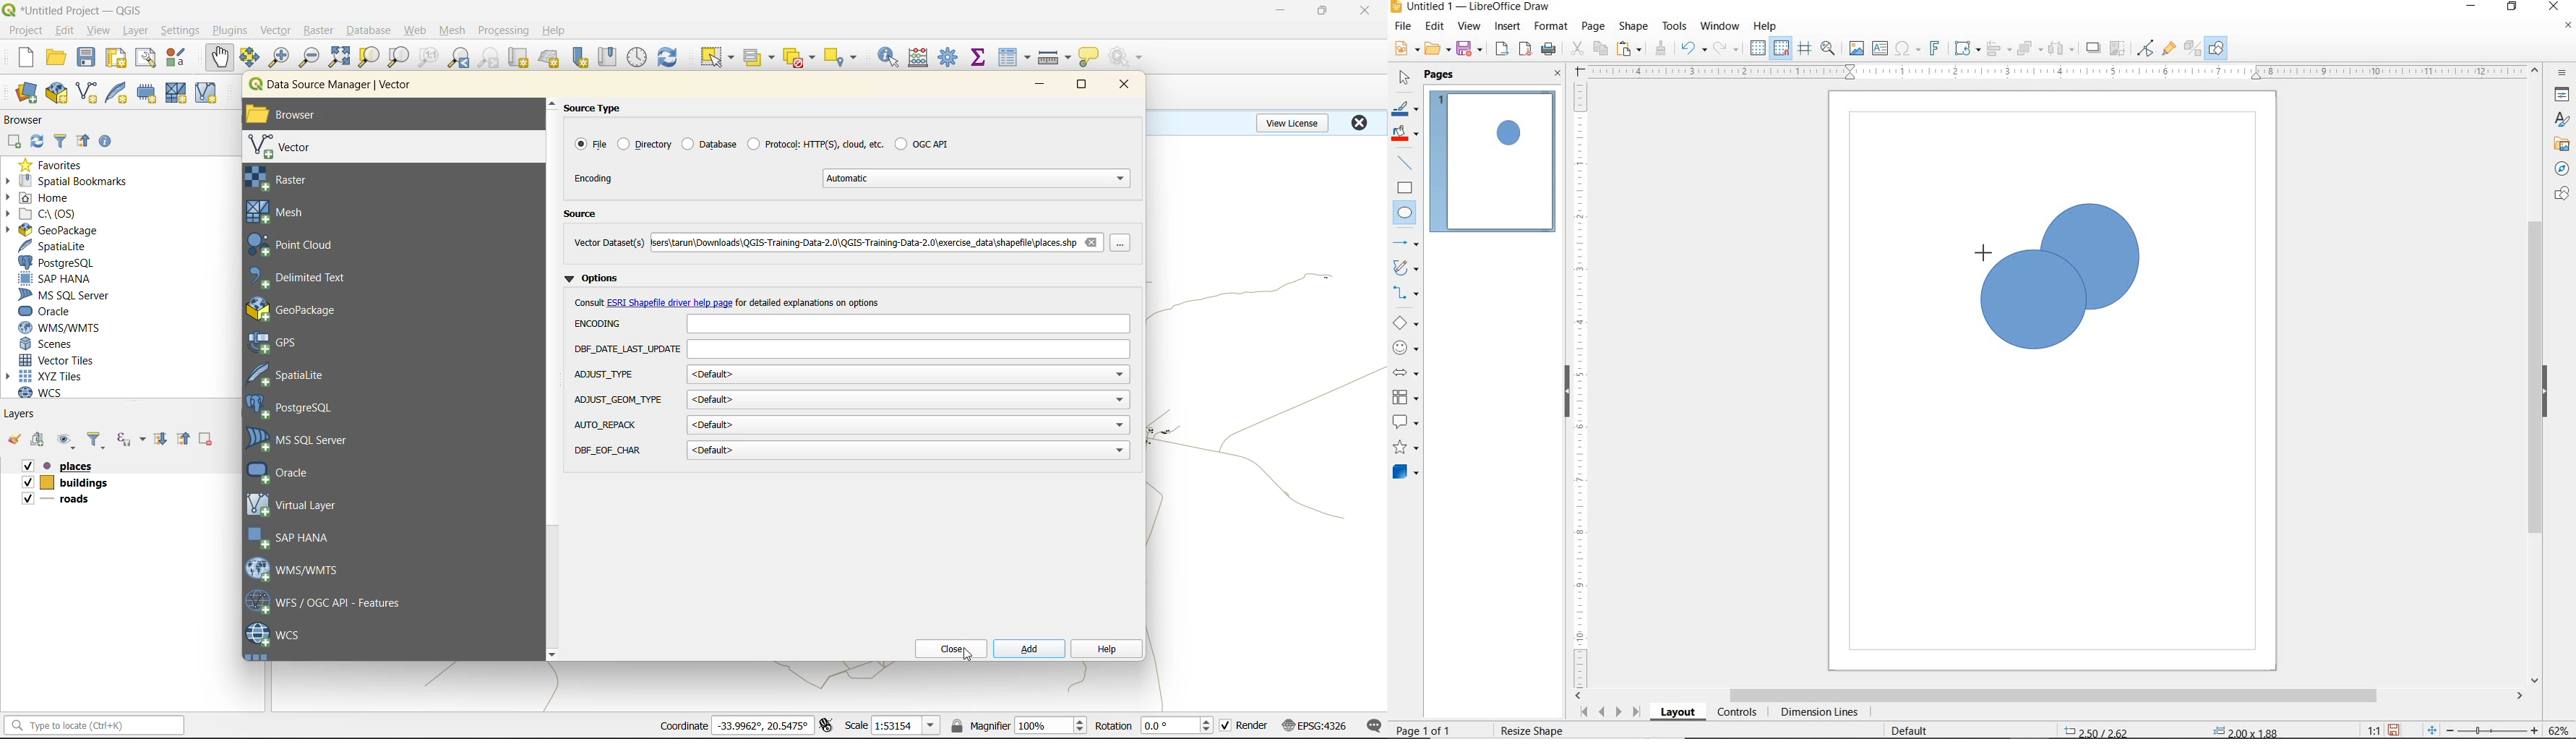  I want to click on FILL COLOR, so click(1406, 134).